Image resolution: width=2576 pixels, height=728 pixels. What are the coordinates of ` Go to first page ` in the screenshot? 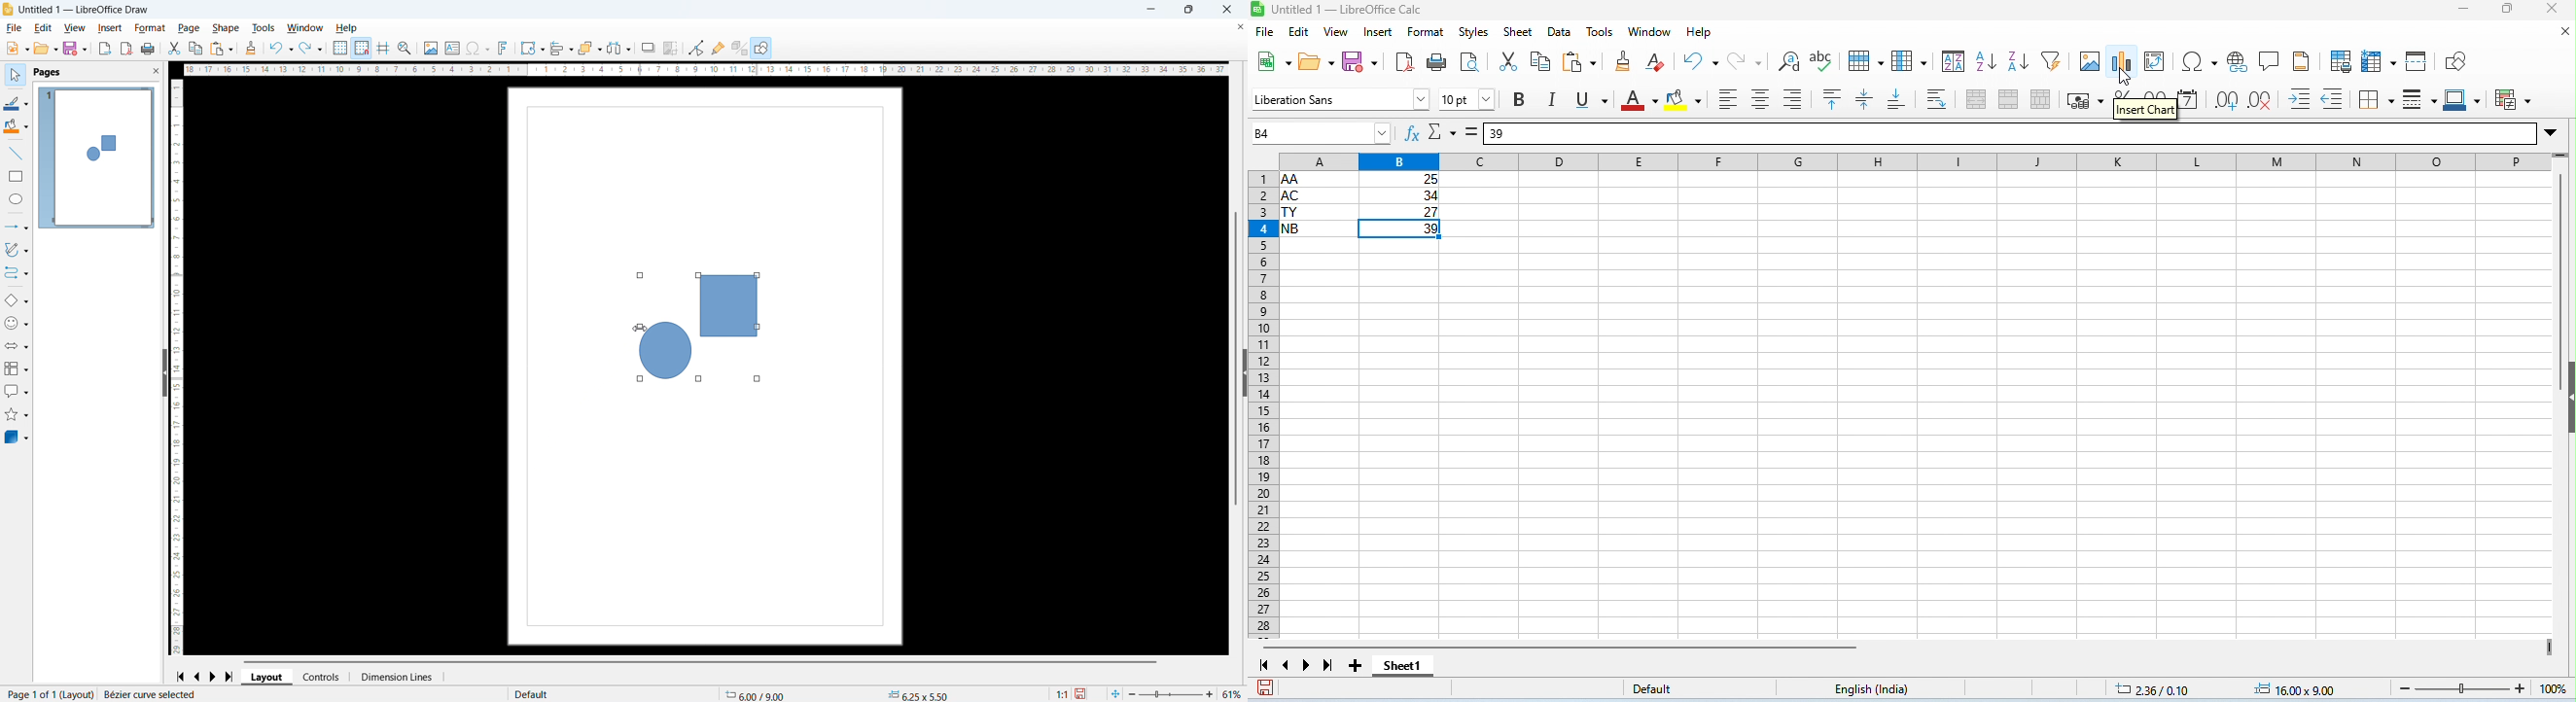 It's located at (182, 677).